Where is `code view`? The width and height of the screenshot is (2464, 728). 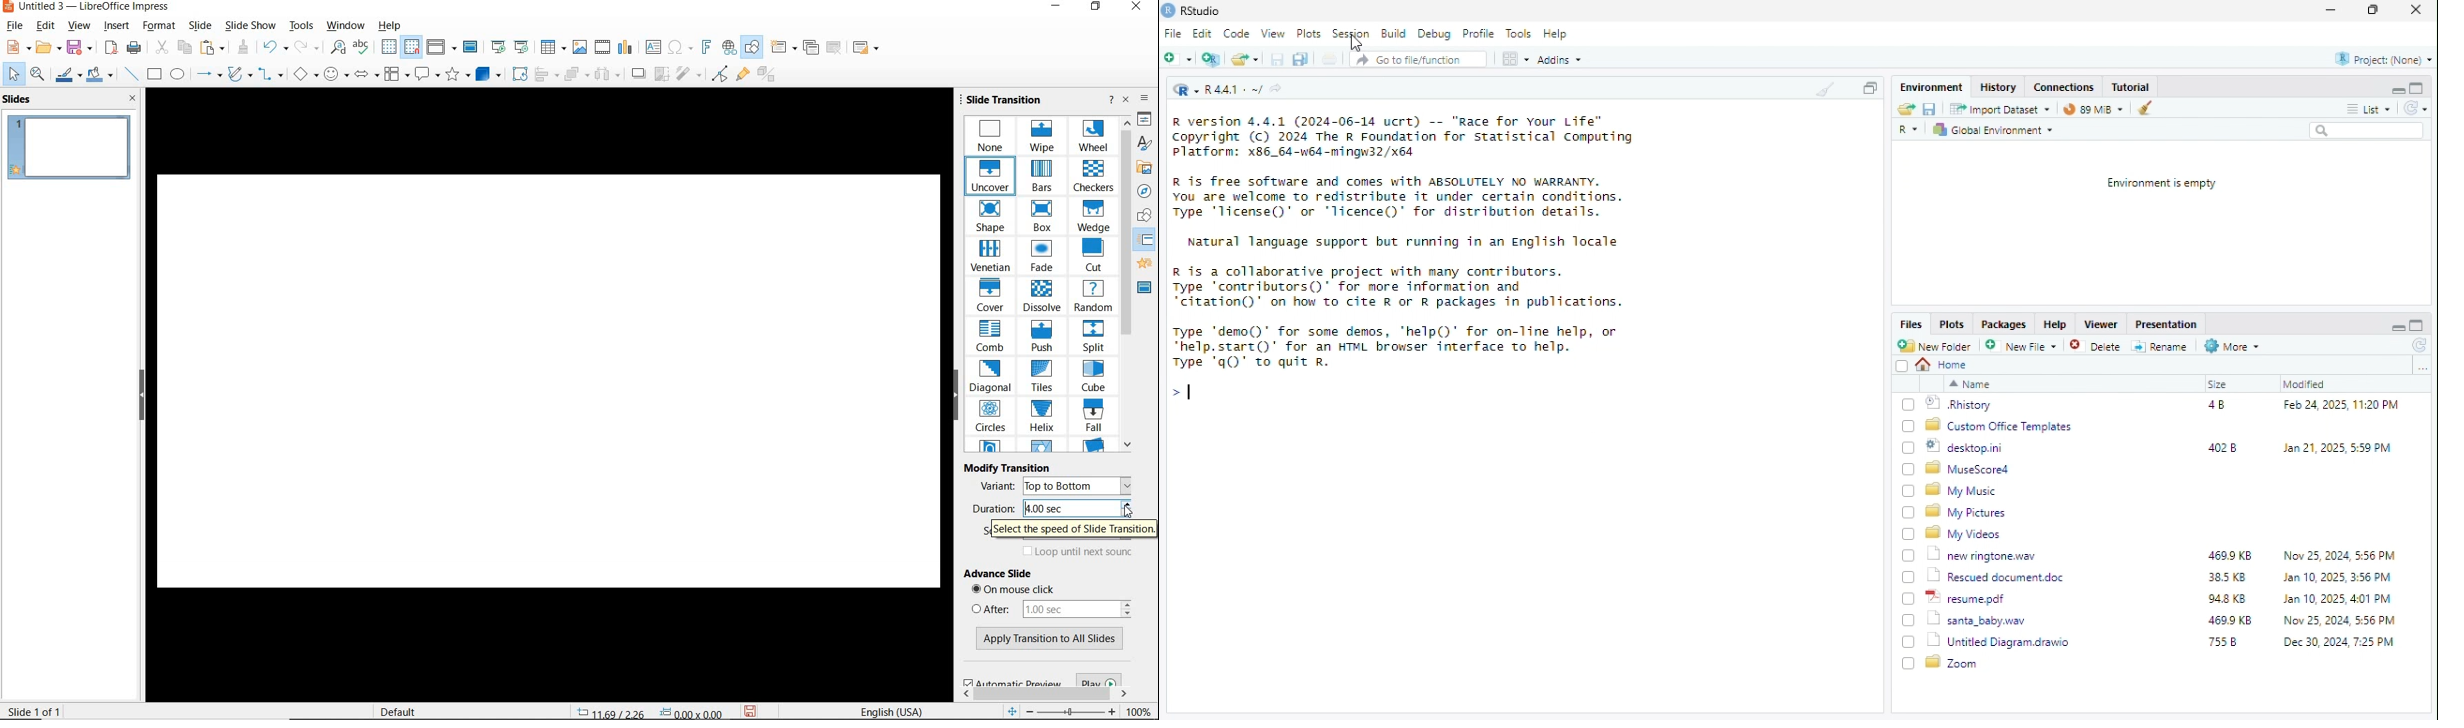
code view is located at coordinates (1517, 58).